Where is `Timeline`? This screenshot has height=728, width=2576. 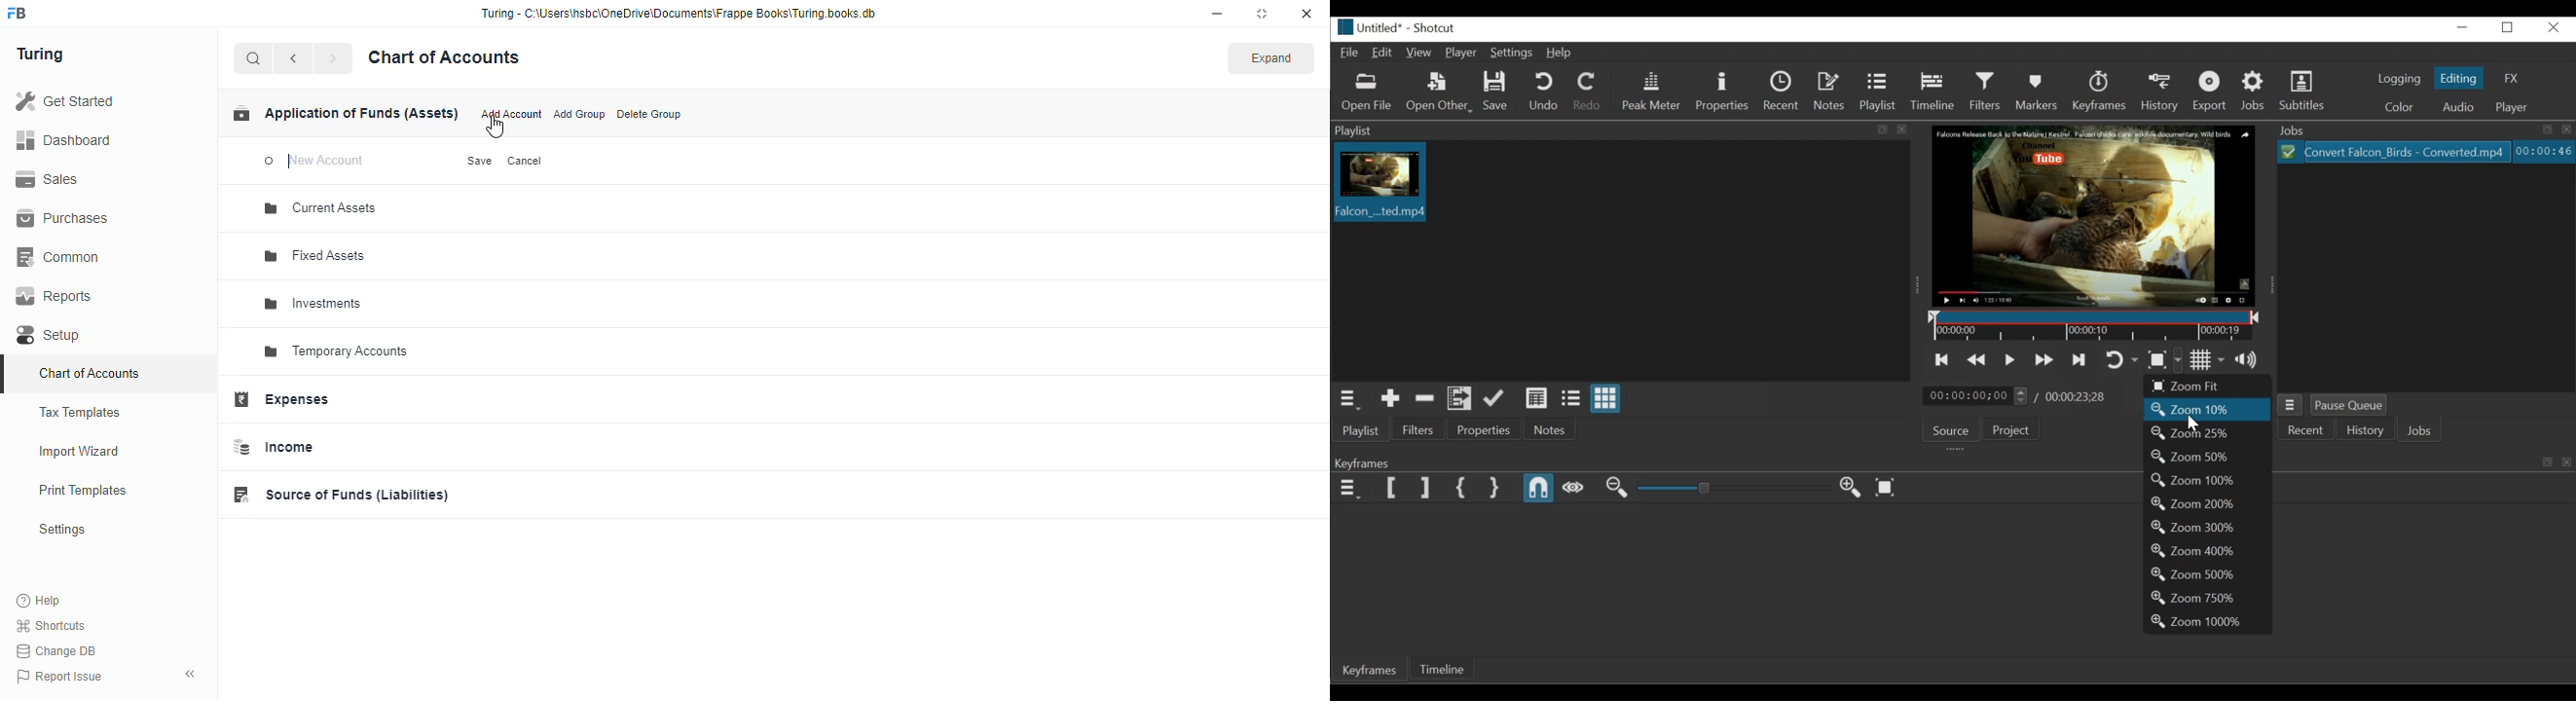 Timeline is located at coordinates (1935, 92).